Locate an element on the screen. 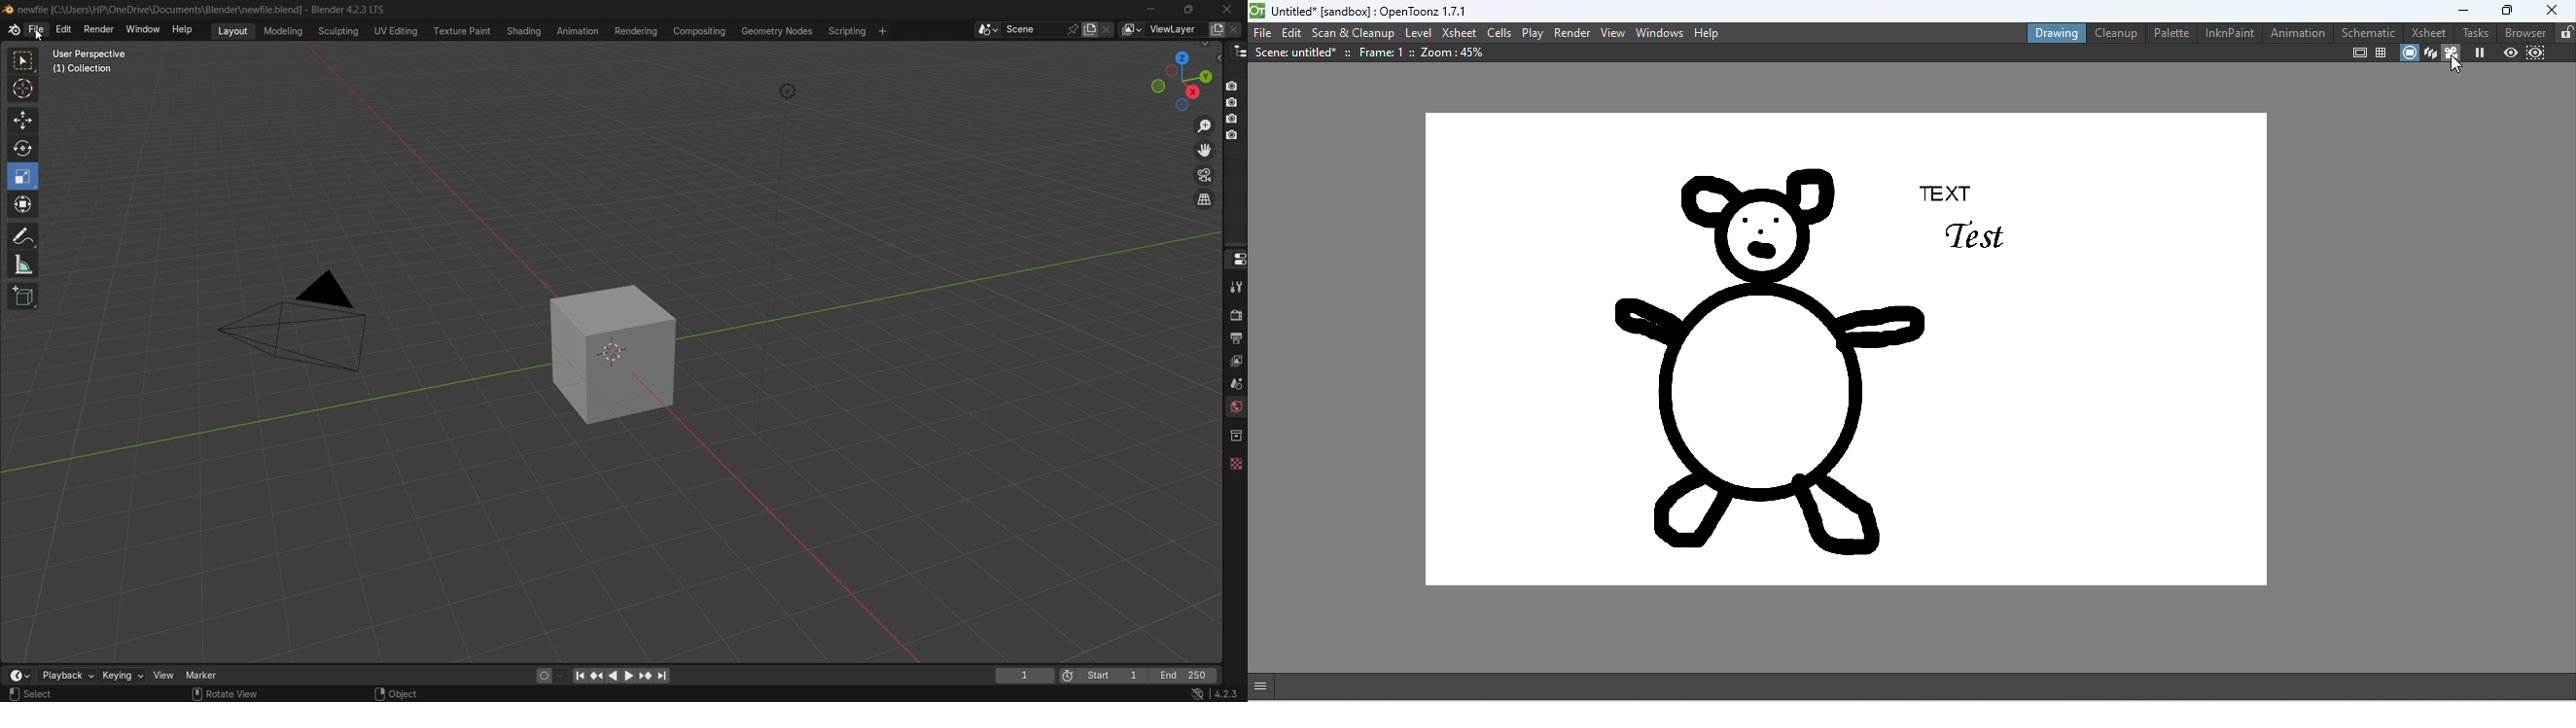 The height and width of the screenshot is (728, 2576). file menu is located at coordinates (36, 30).